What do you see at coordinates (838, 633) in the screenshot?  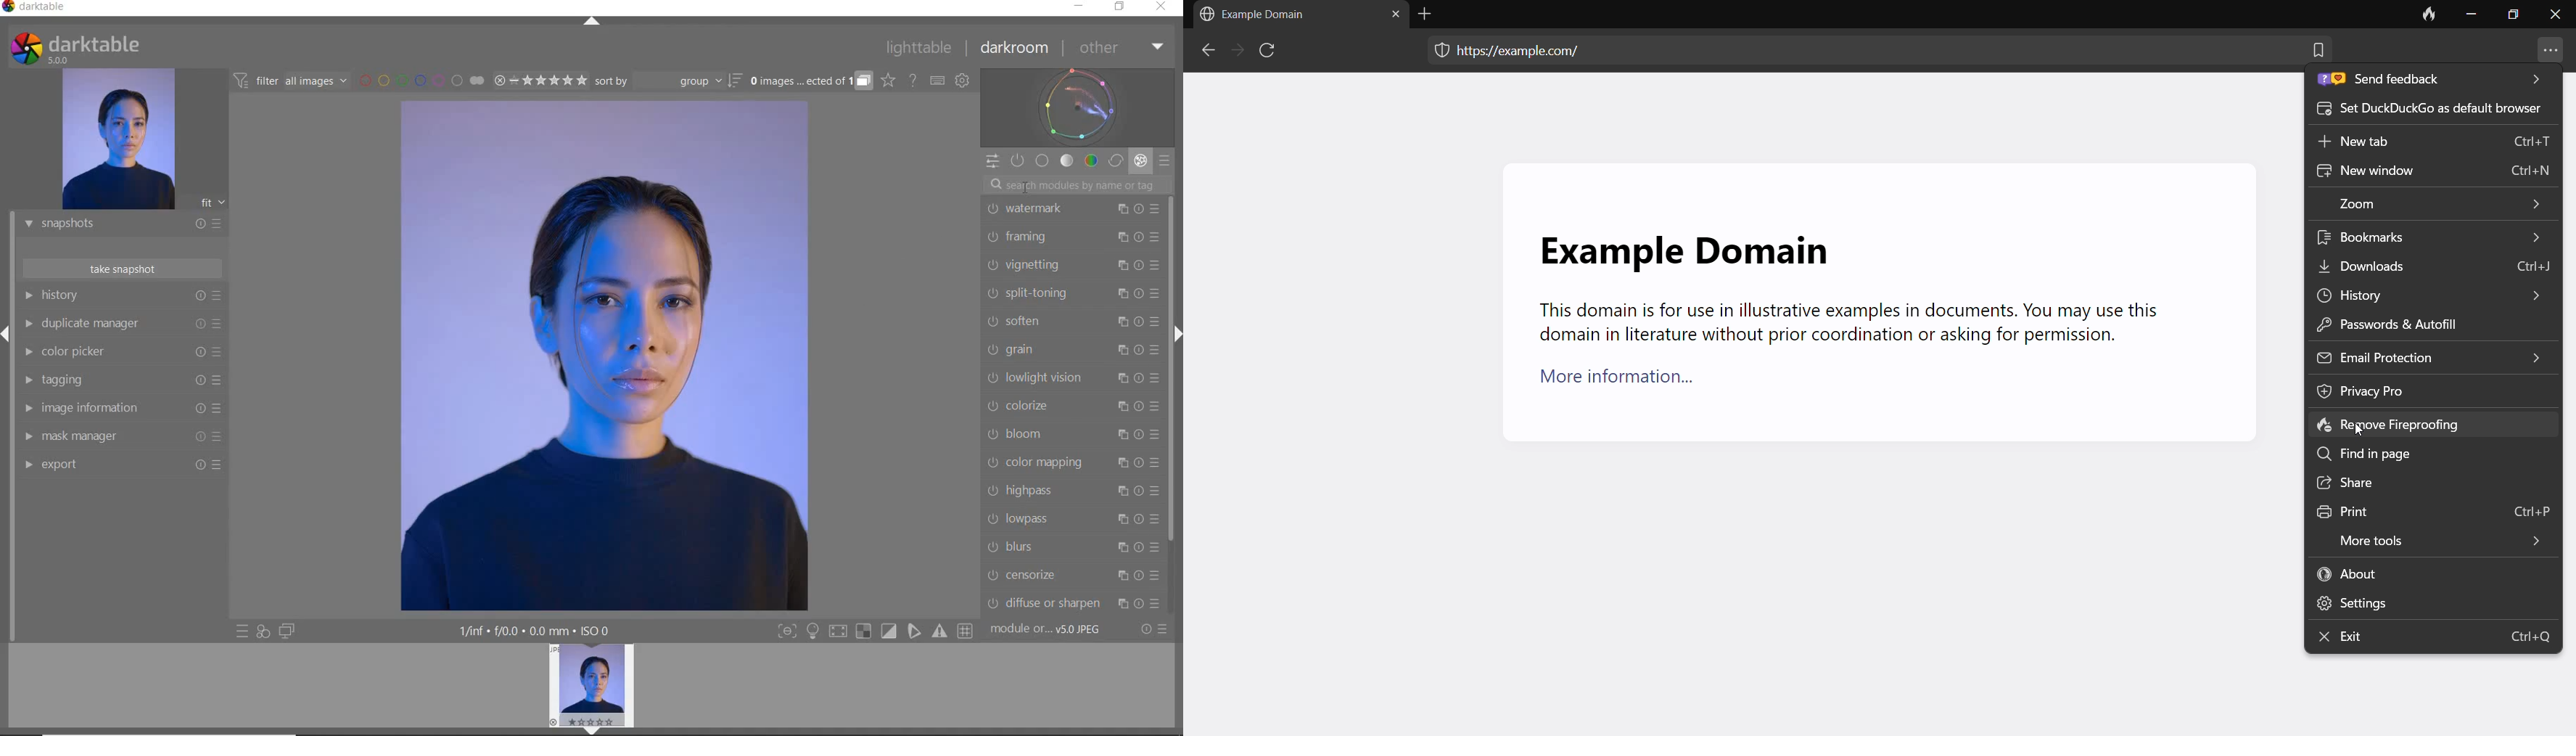 I see `Button` at bounding box center [838, 633].